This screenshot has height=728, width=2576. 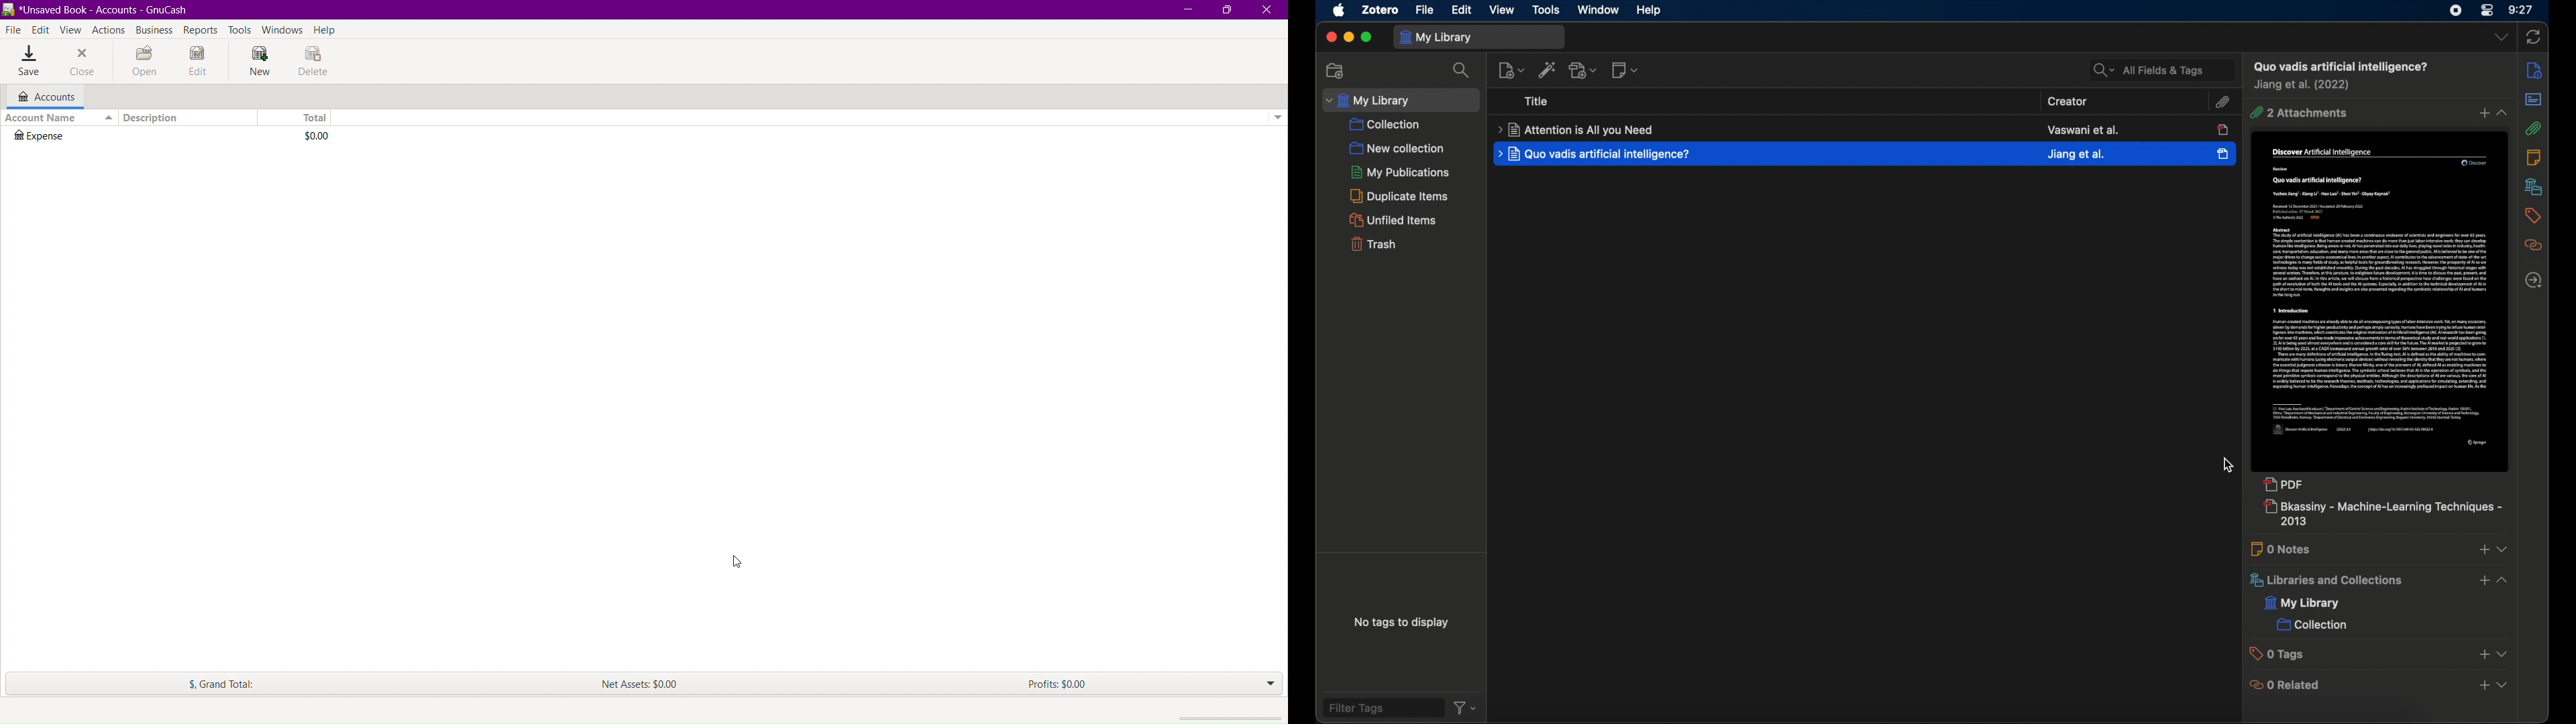 What do you see at coordinates (1461, 9) in the screenshot?
I see `edit` at bounding box center [1461, 9].